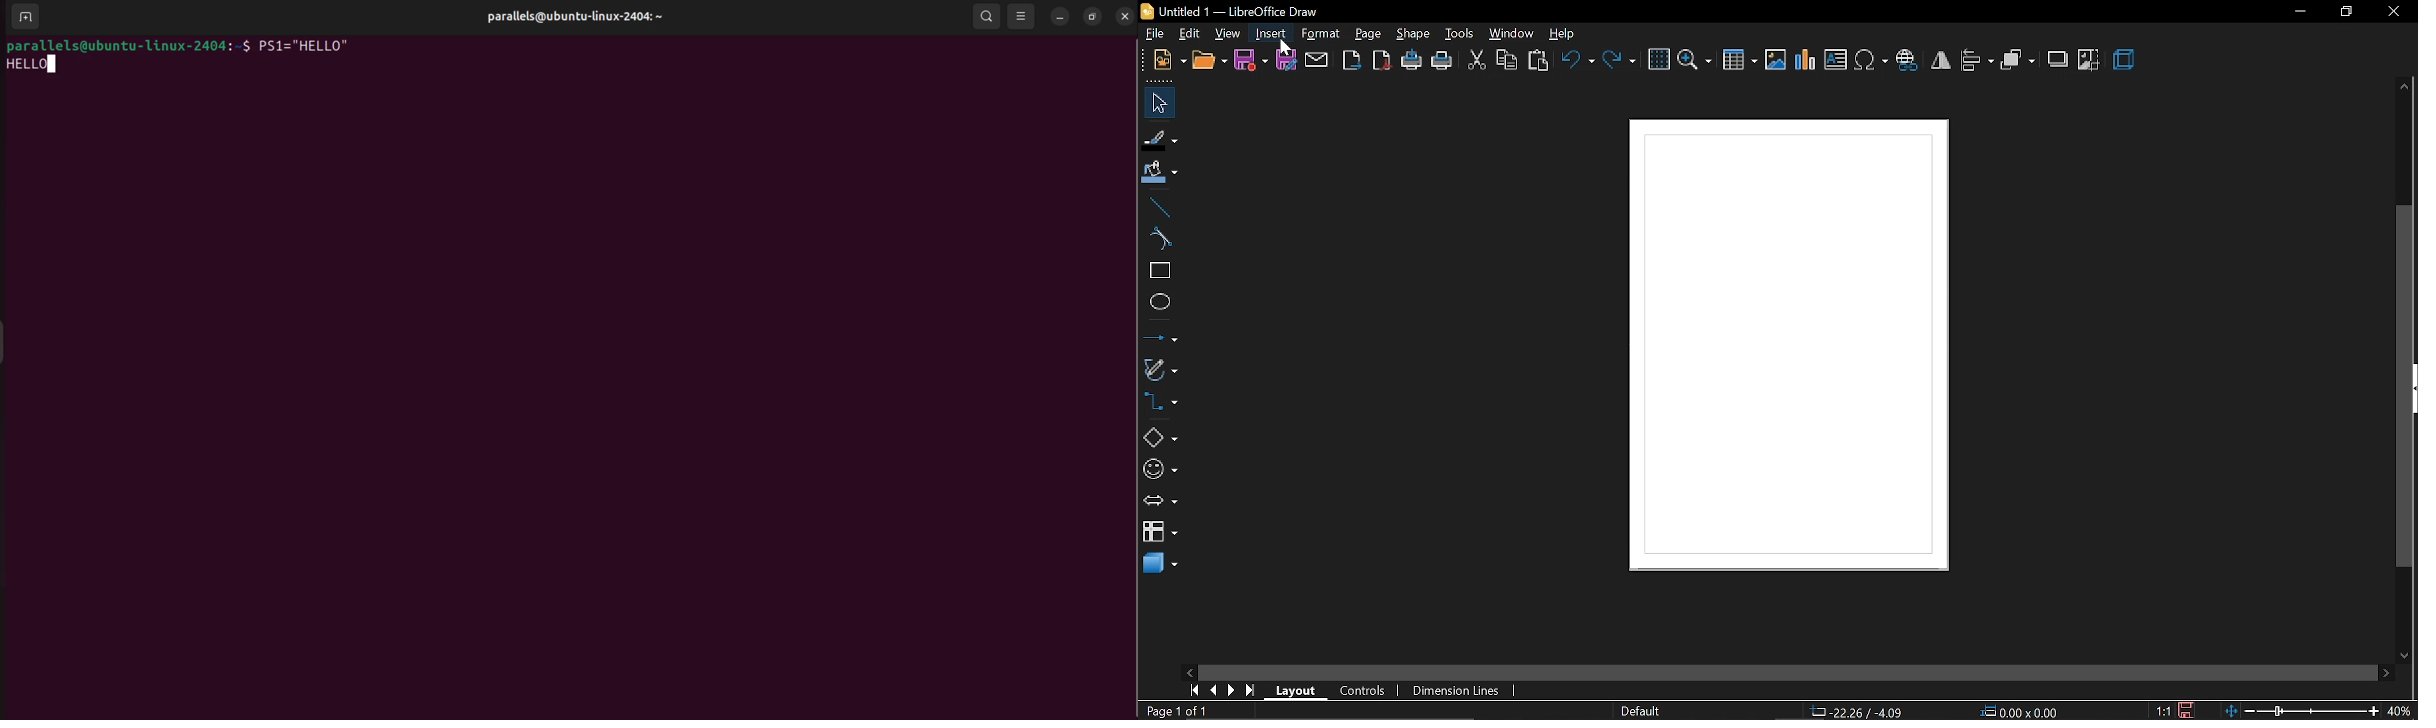 This screenshot has height=728, width=2436. What do you see at coordinates (1410, 61) in the screenshot?
I see `print directly` at bounding box center [1410, 61].